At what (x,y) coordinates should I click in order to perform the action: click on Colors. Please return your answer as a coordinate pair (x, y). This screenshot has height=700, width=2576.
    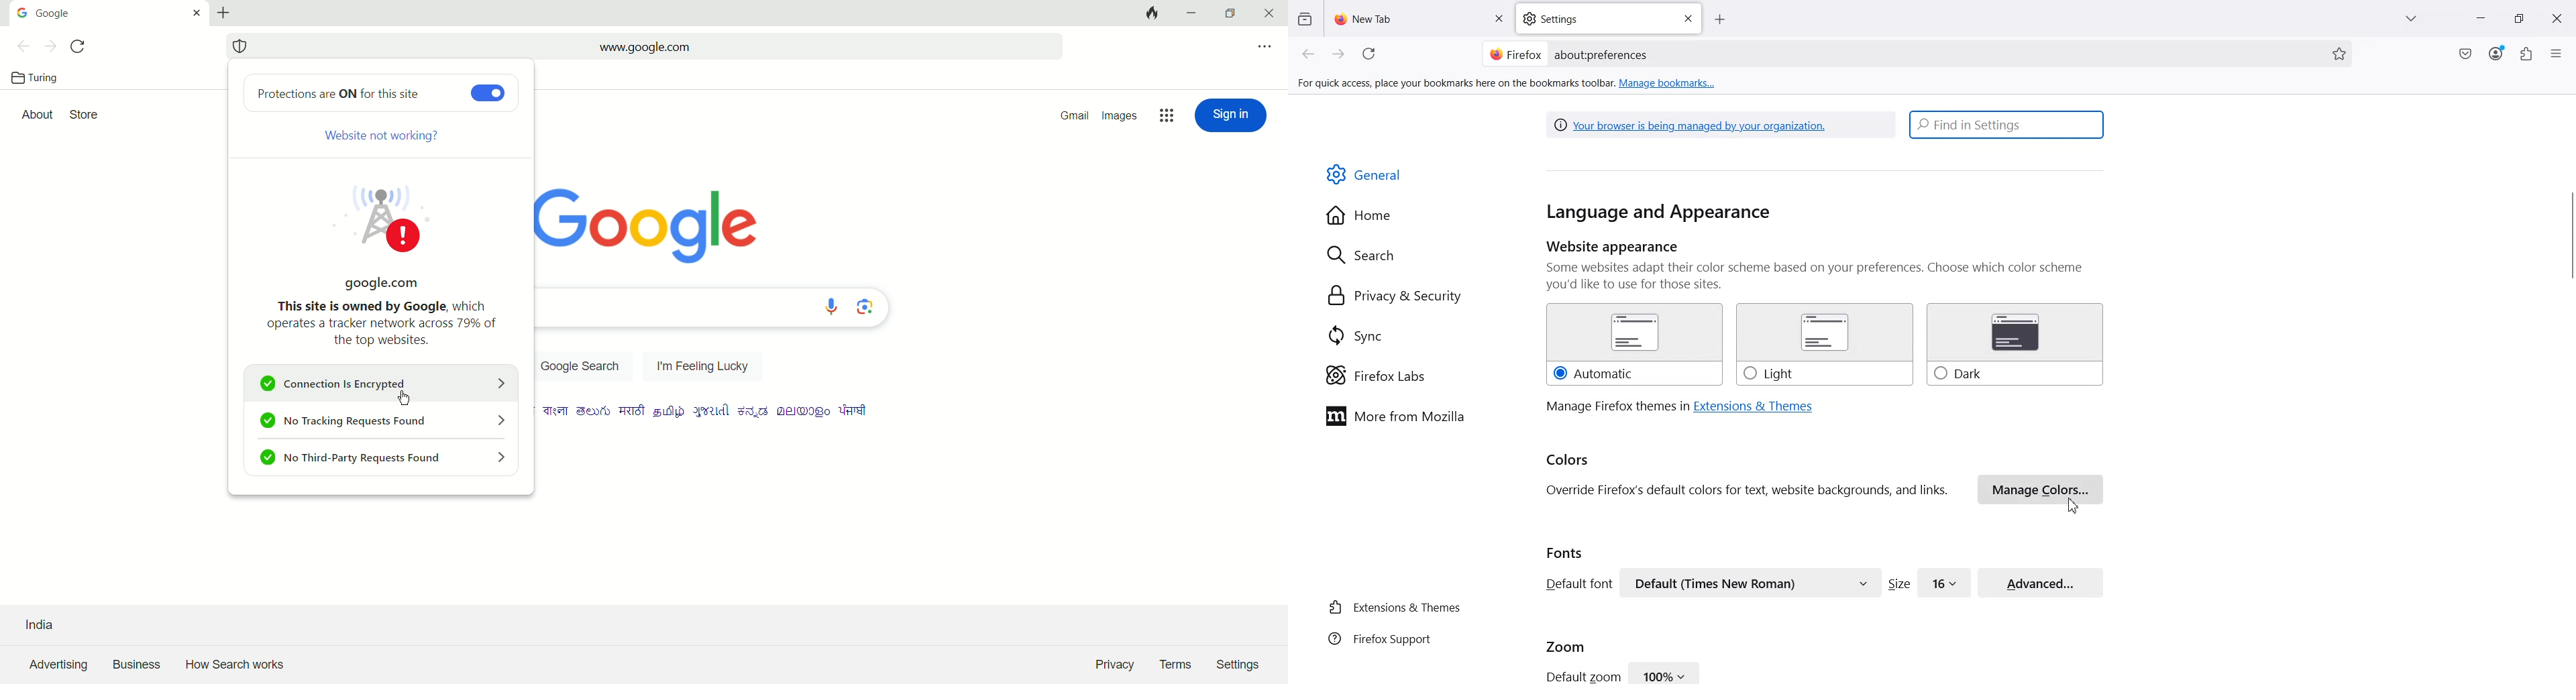
    Looking at the image, I should click on (1568, 461).